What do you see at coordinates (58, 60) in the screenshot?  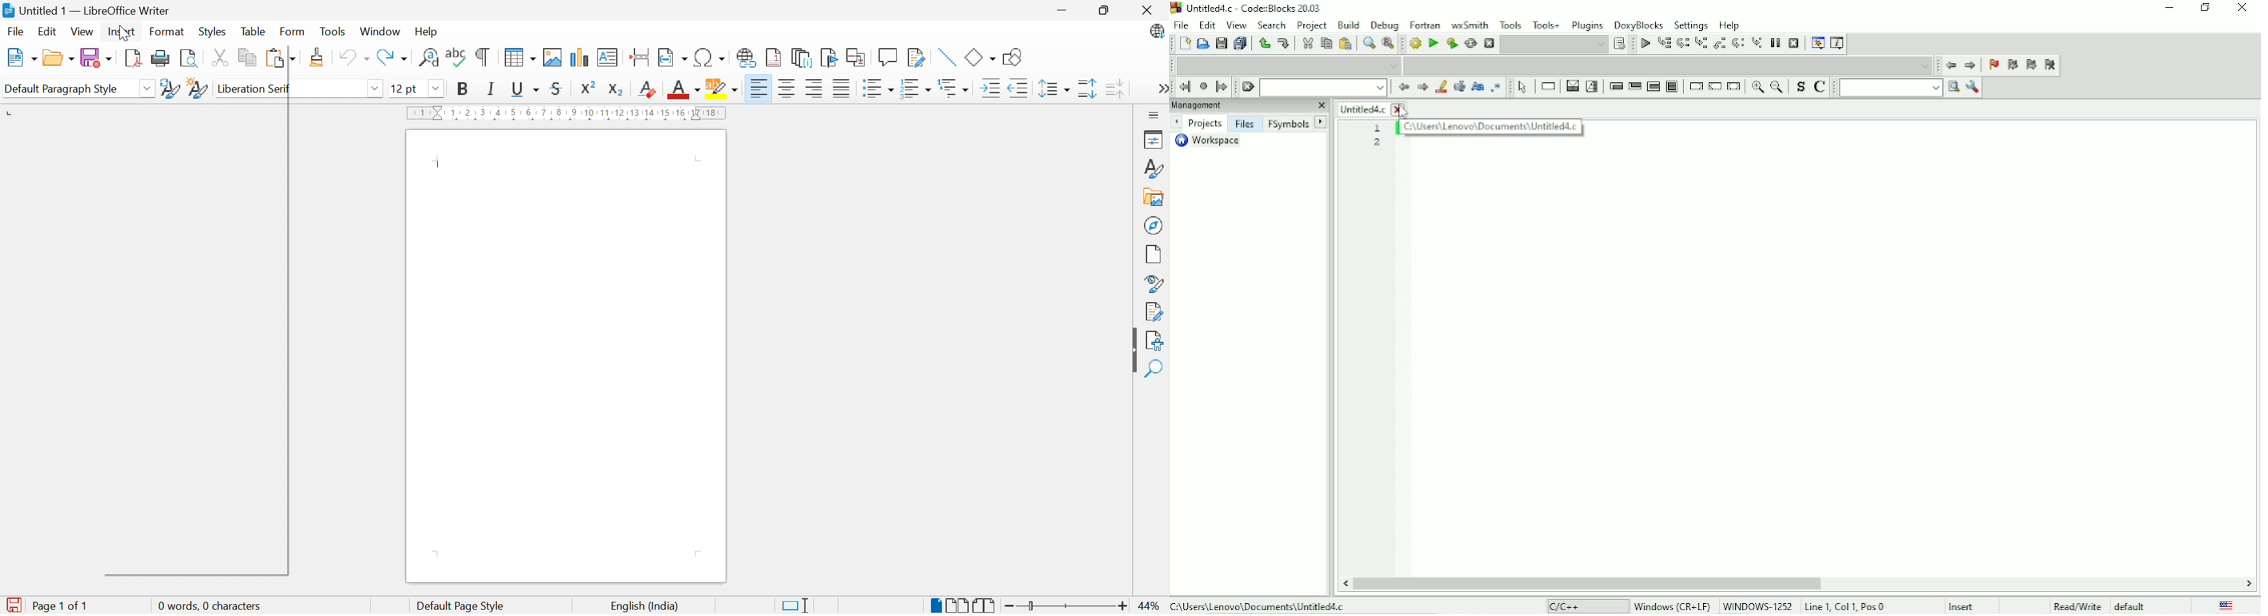 I see `Open` at bounding box center [58, 60].